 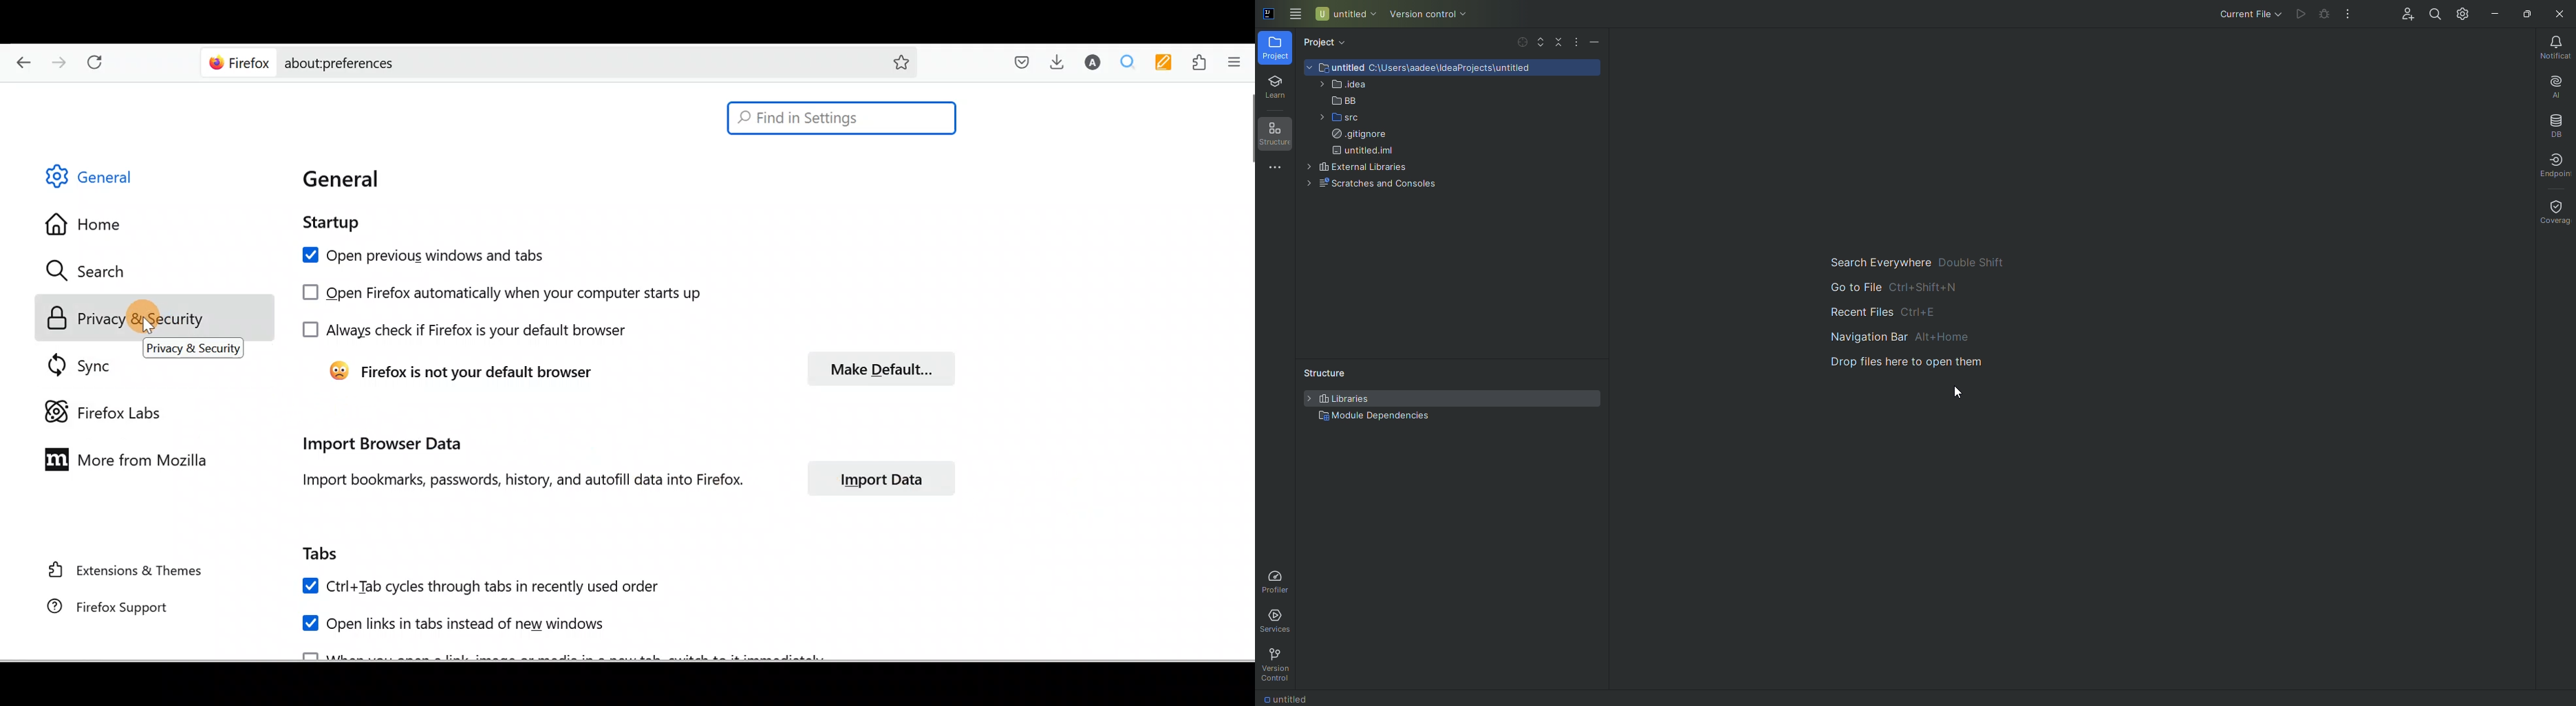 What do you see at coordinates (122, 609) in the screenshot?
I see `Firefox support` at bounding box center [122, 609].